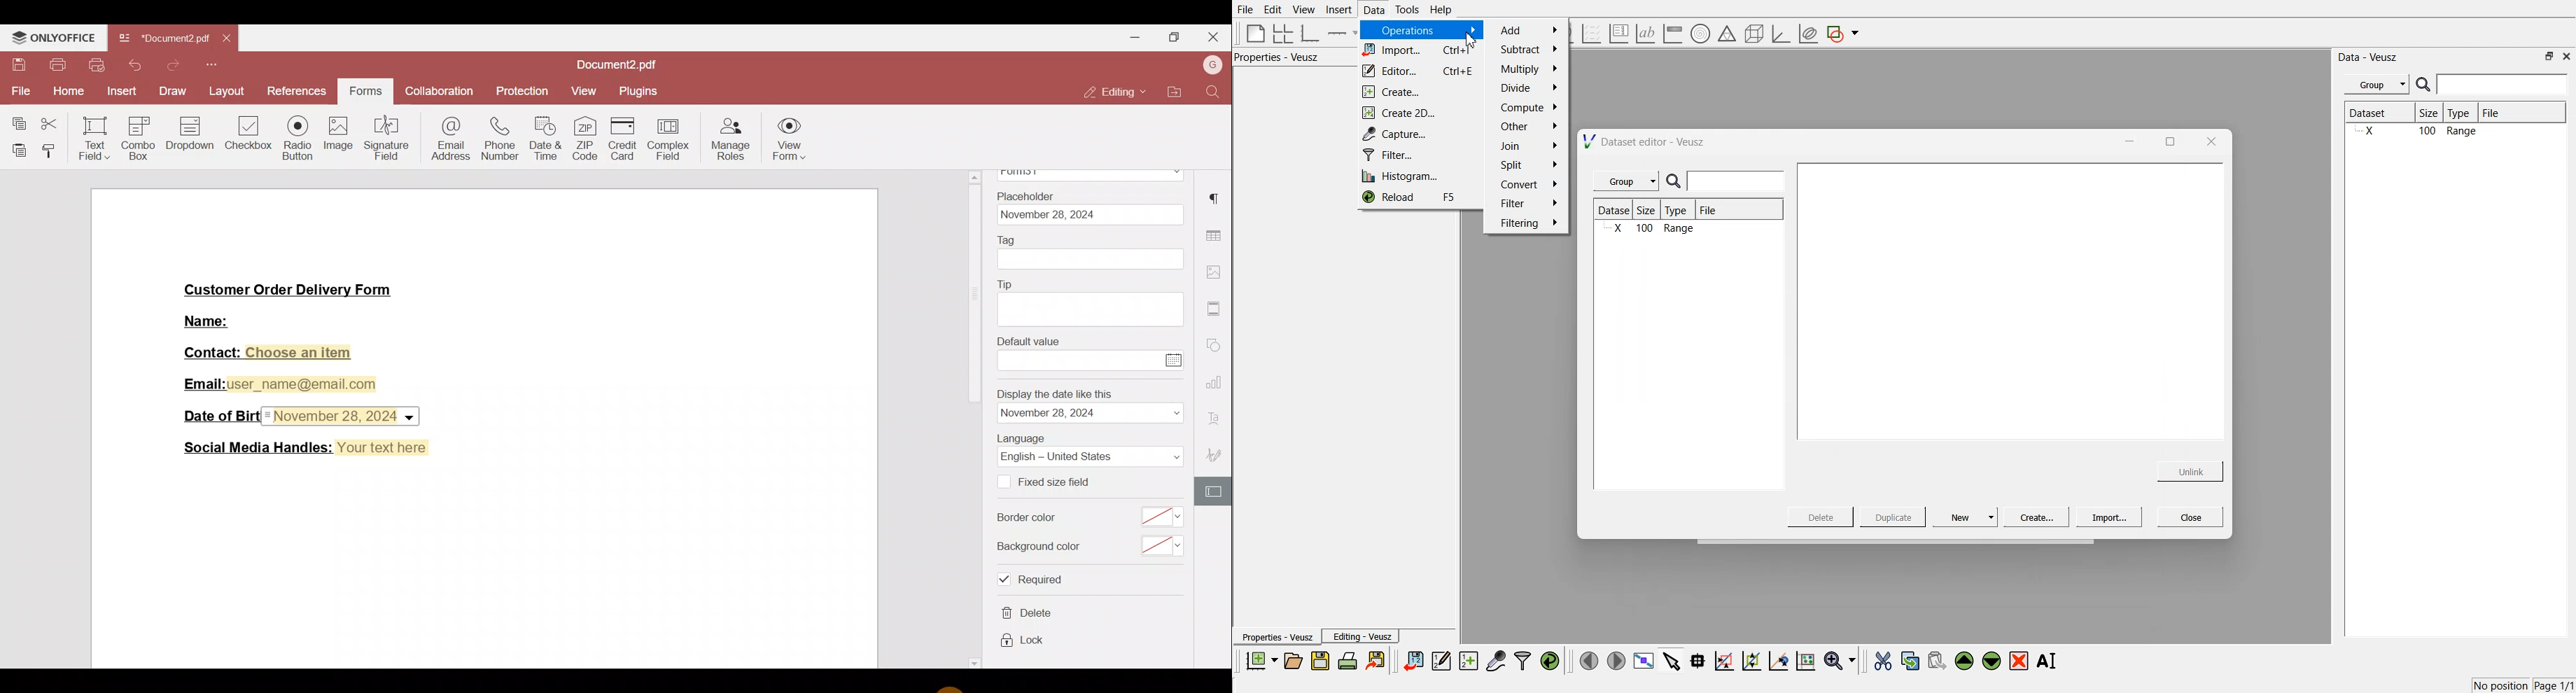  Describe the element at coordinates (1277, 638) in the screenshot. I see `Properties - Veusz` at that location.